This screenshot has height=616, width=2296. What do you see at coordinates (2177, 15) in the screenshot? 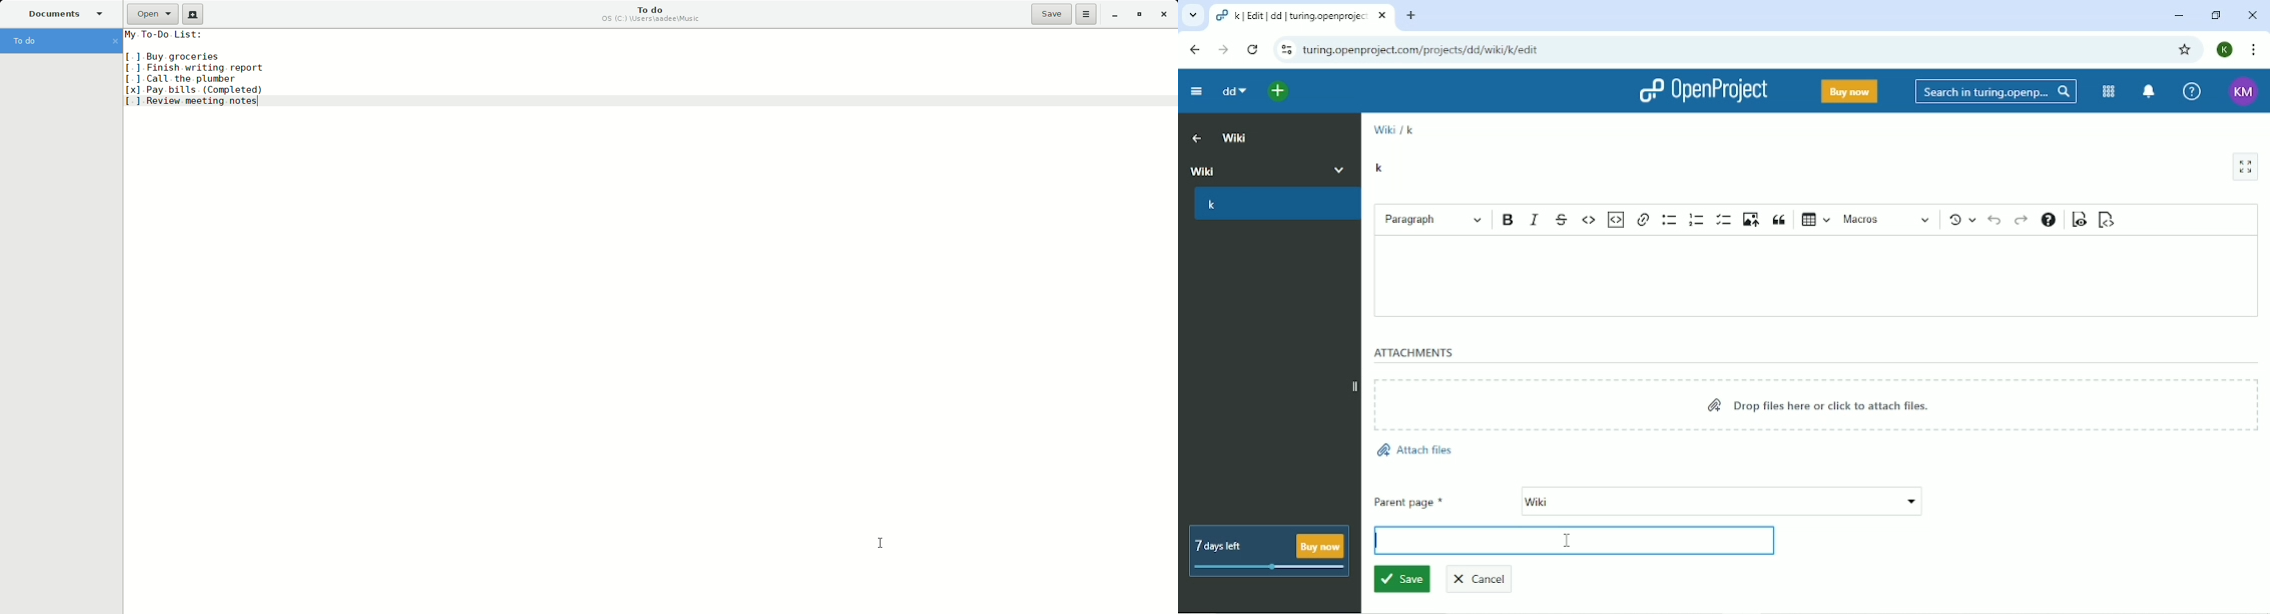
I see `Minimize` at bounding box center [2177, 15].